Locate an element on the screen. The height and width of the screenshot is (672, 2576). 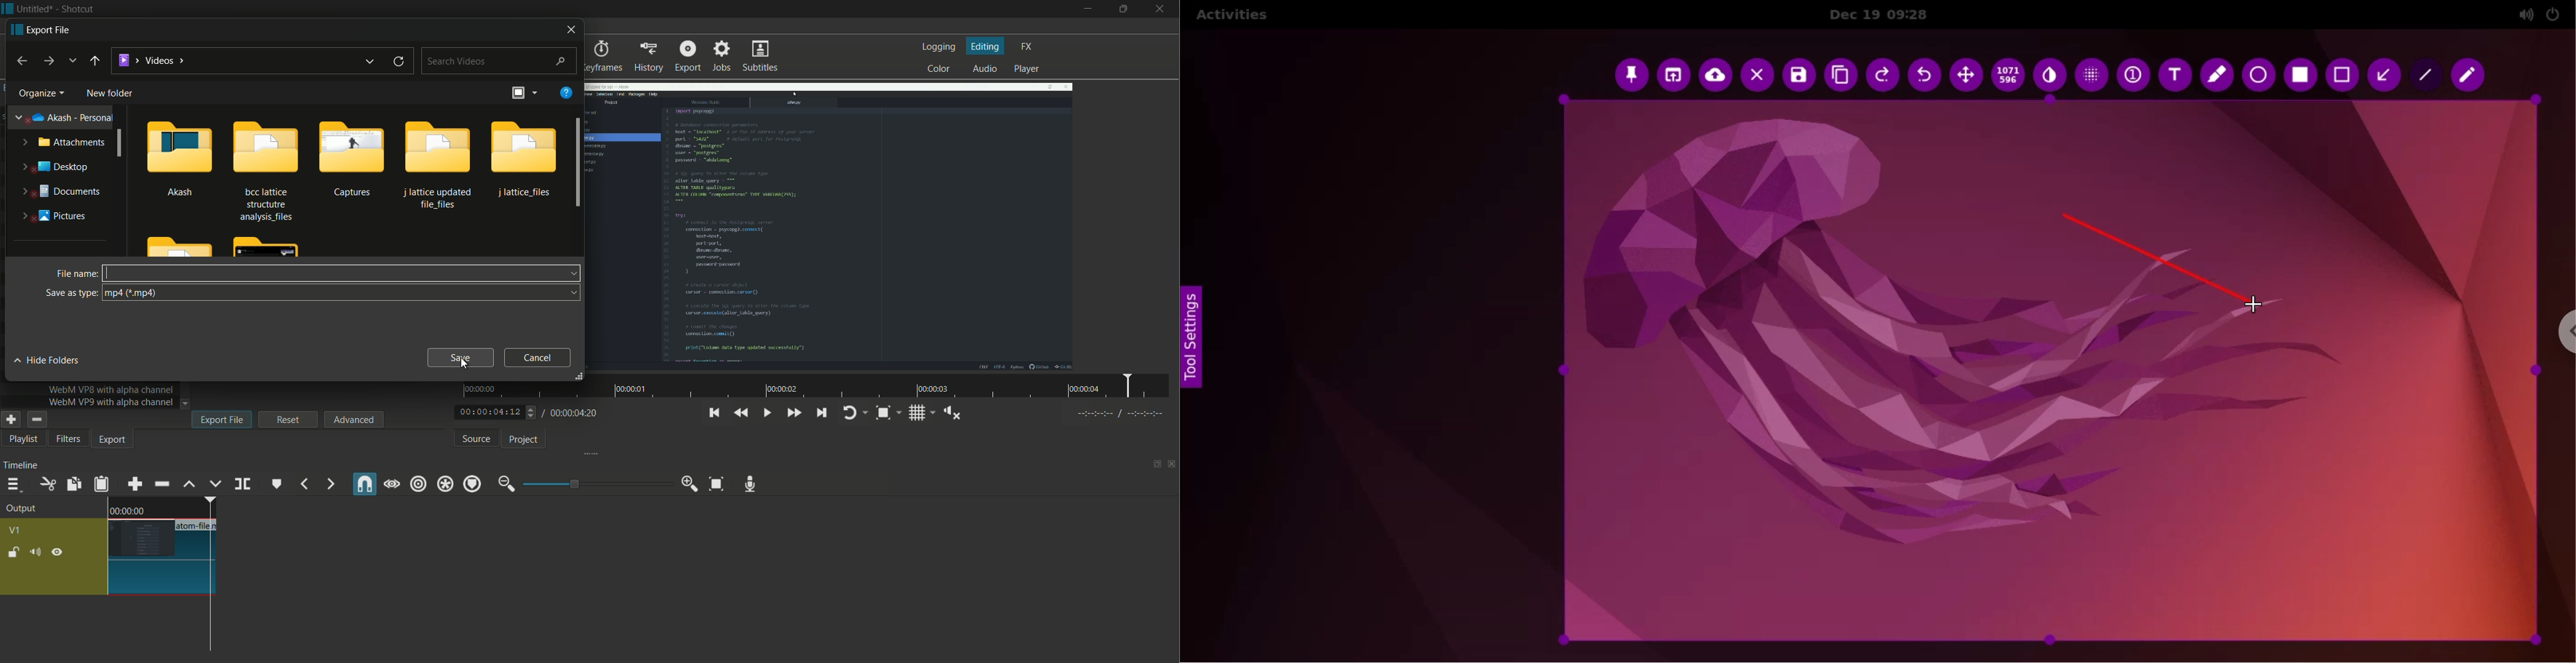
playlist is located at coordinates (21, 440).